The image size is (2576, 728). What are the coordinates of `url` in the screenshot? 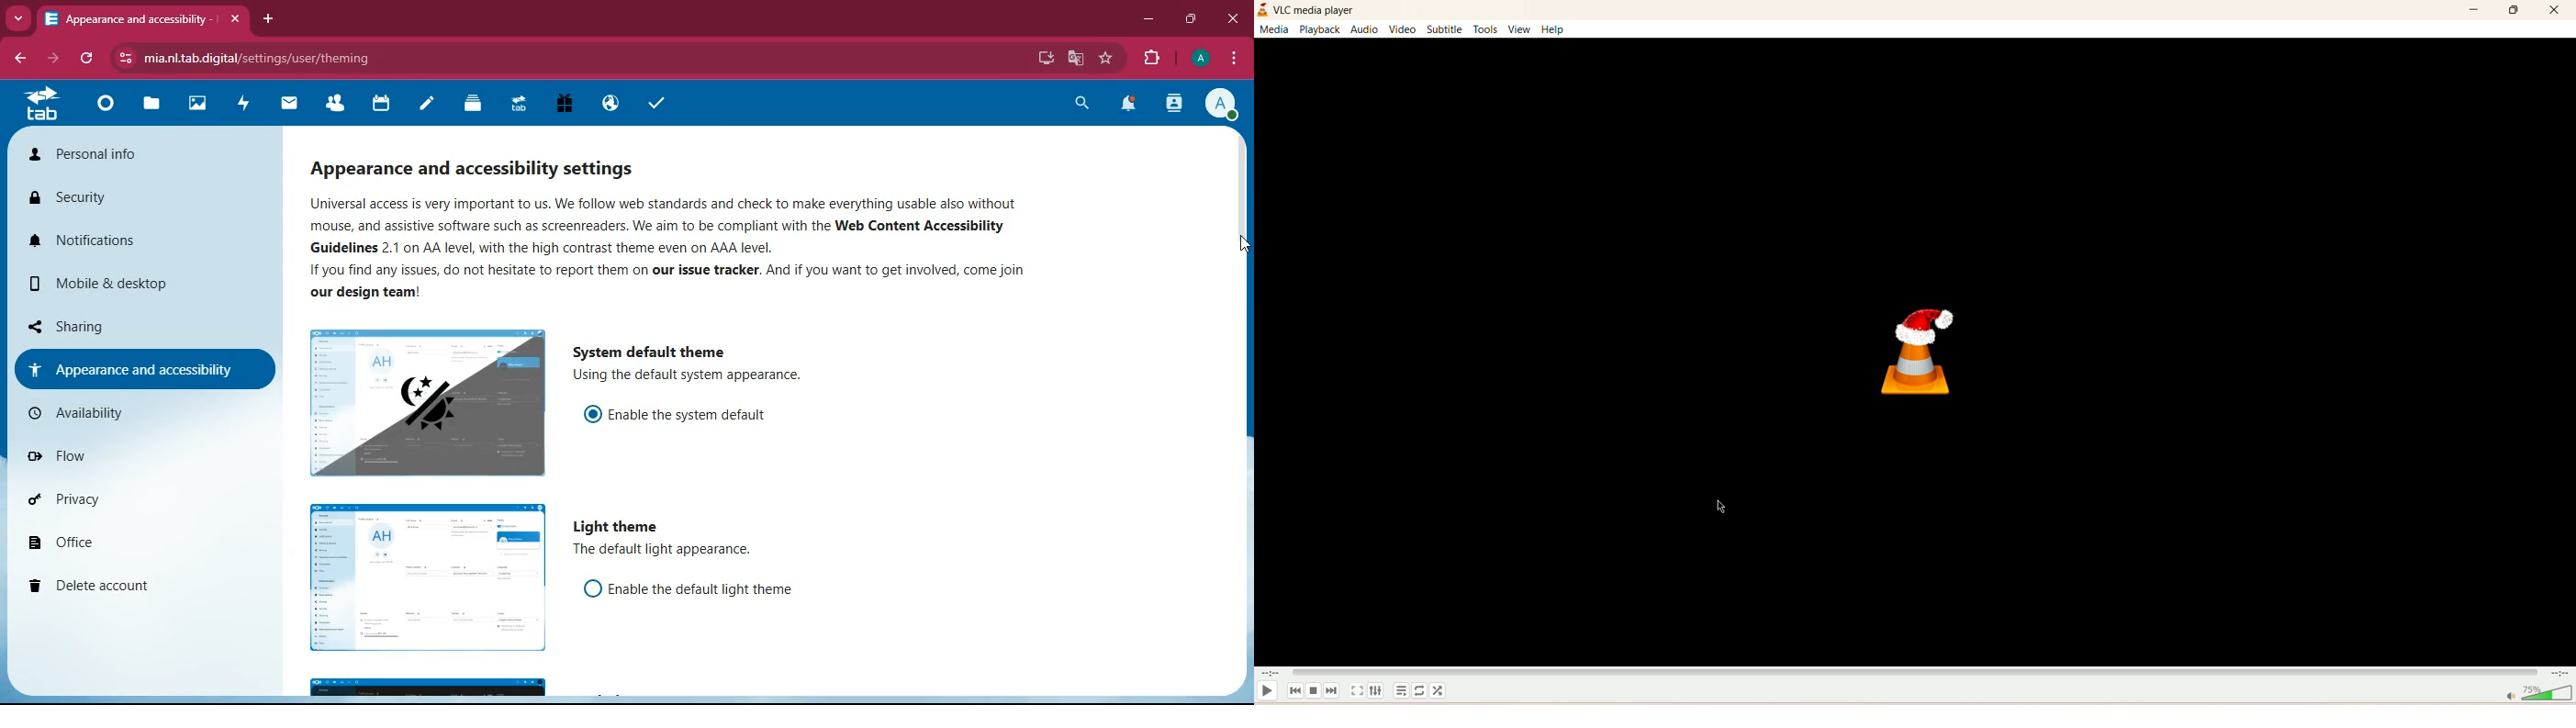 It's located at (333, 56).